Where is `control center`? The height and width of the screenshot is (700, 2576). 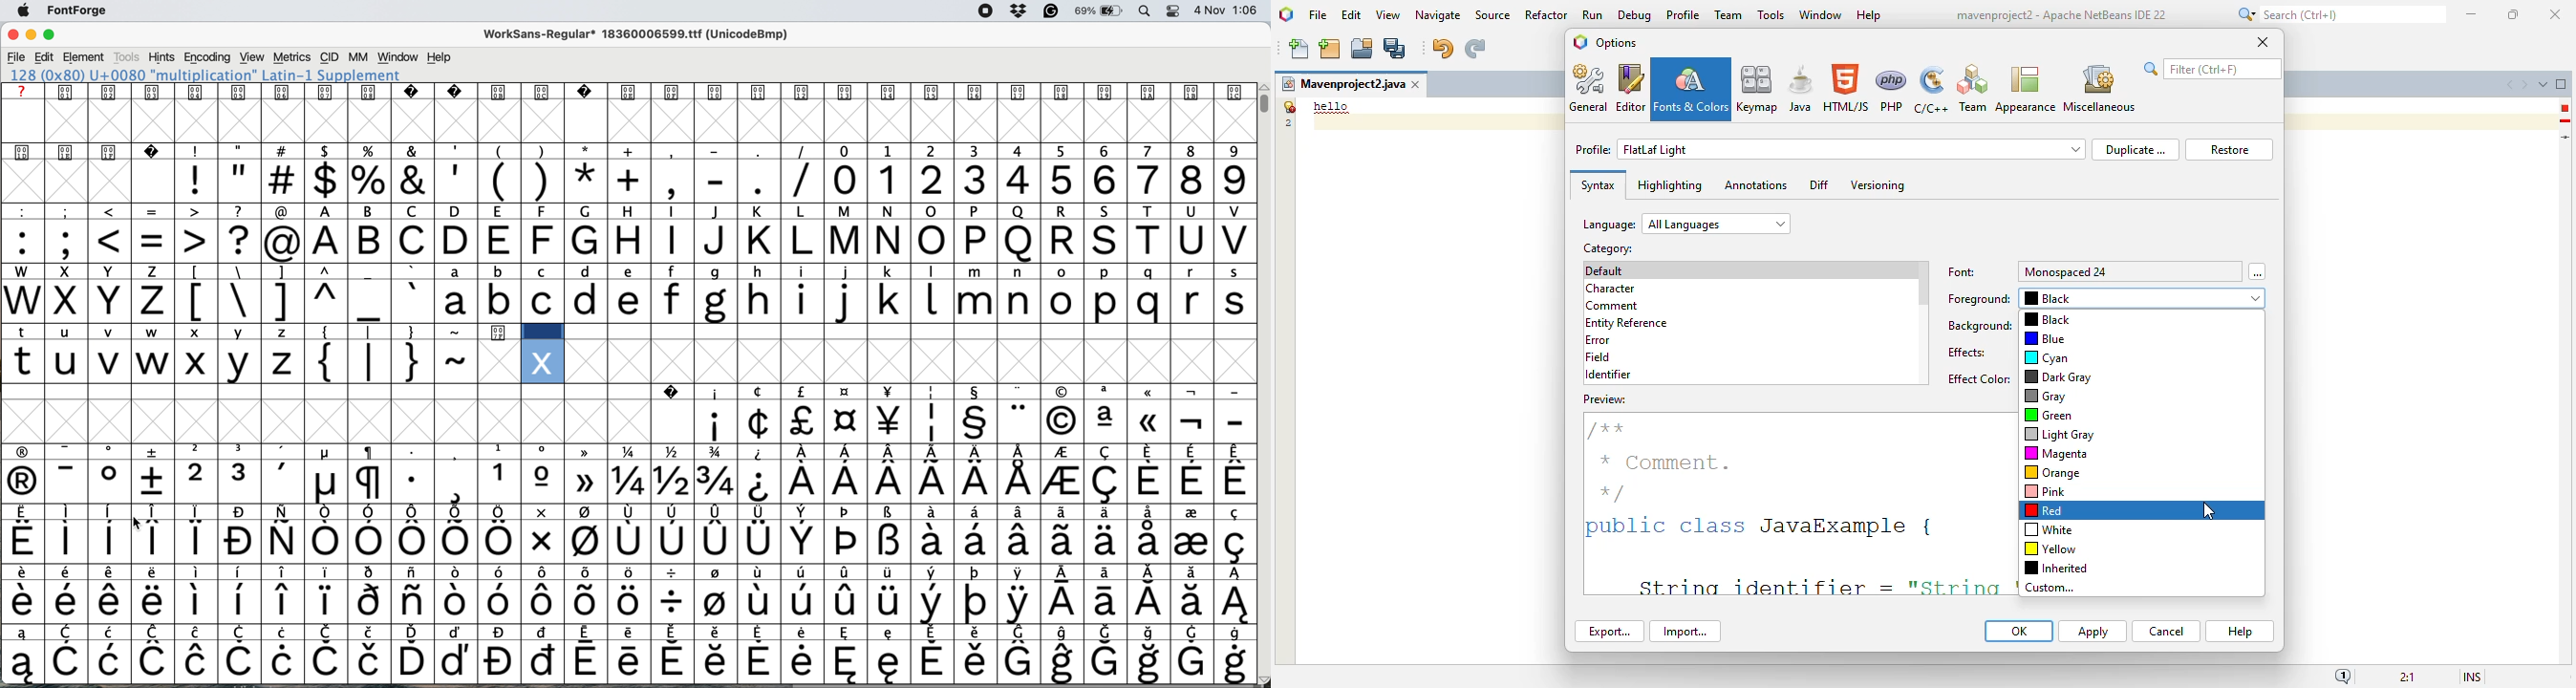 control center is located at coordinates (1172, 10).